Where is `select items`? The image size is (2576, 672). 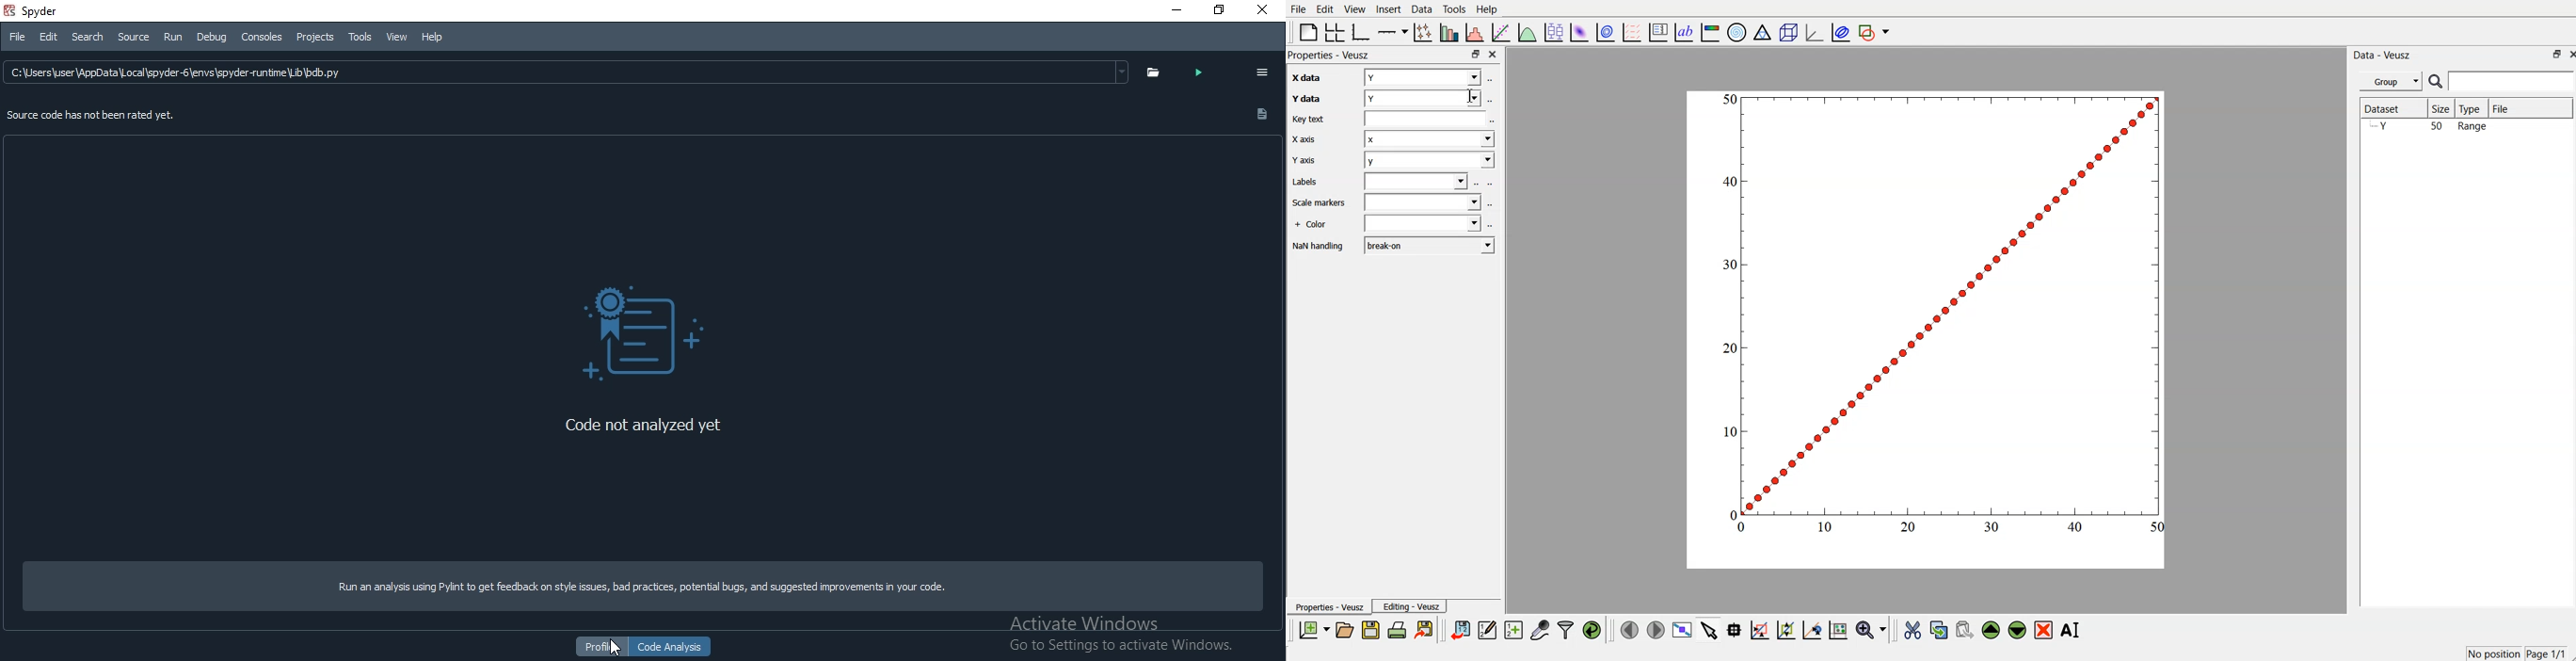
select items is located at coordinates (1708, 631).